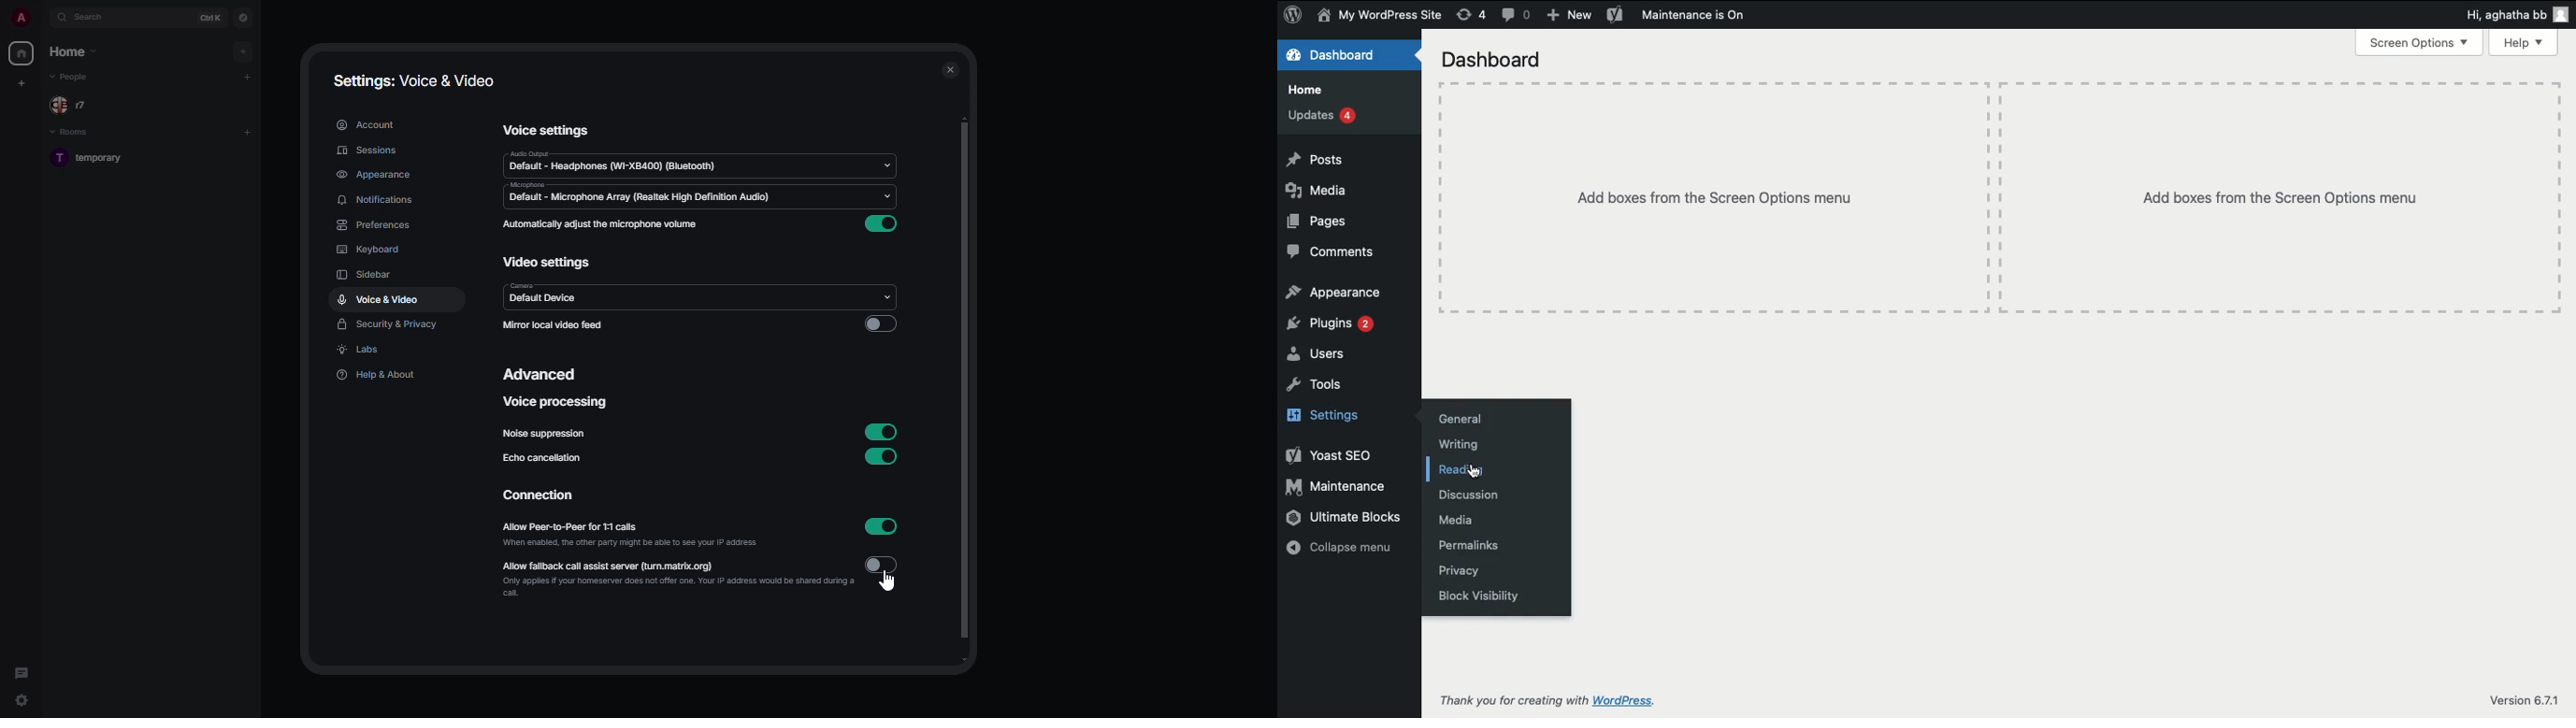 The width and height of the screenshot is (2576, 728). Describe the element at coordinates (378, 374) in the screenshot. I see `help & about` at that location.